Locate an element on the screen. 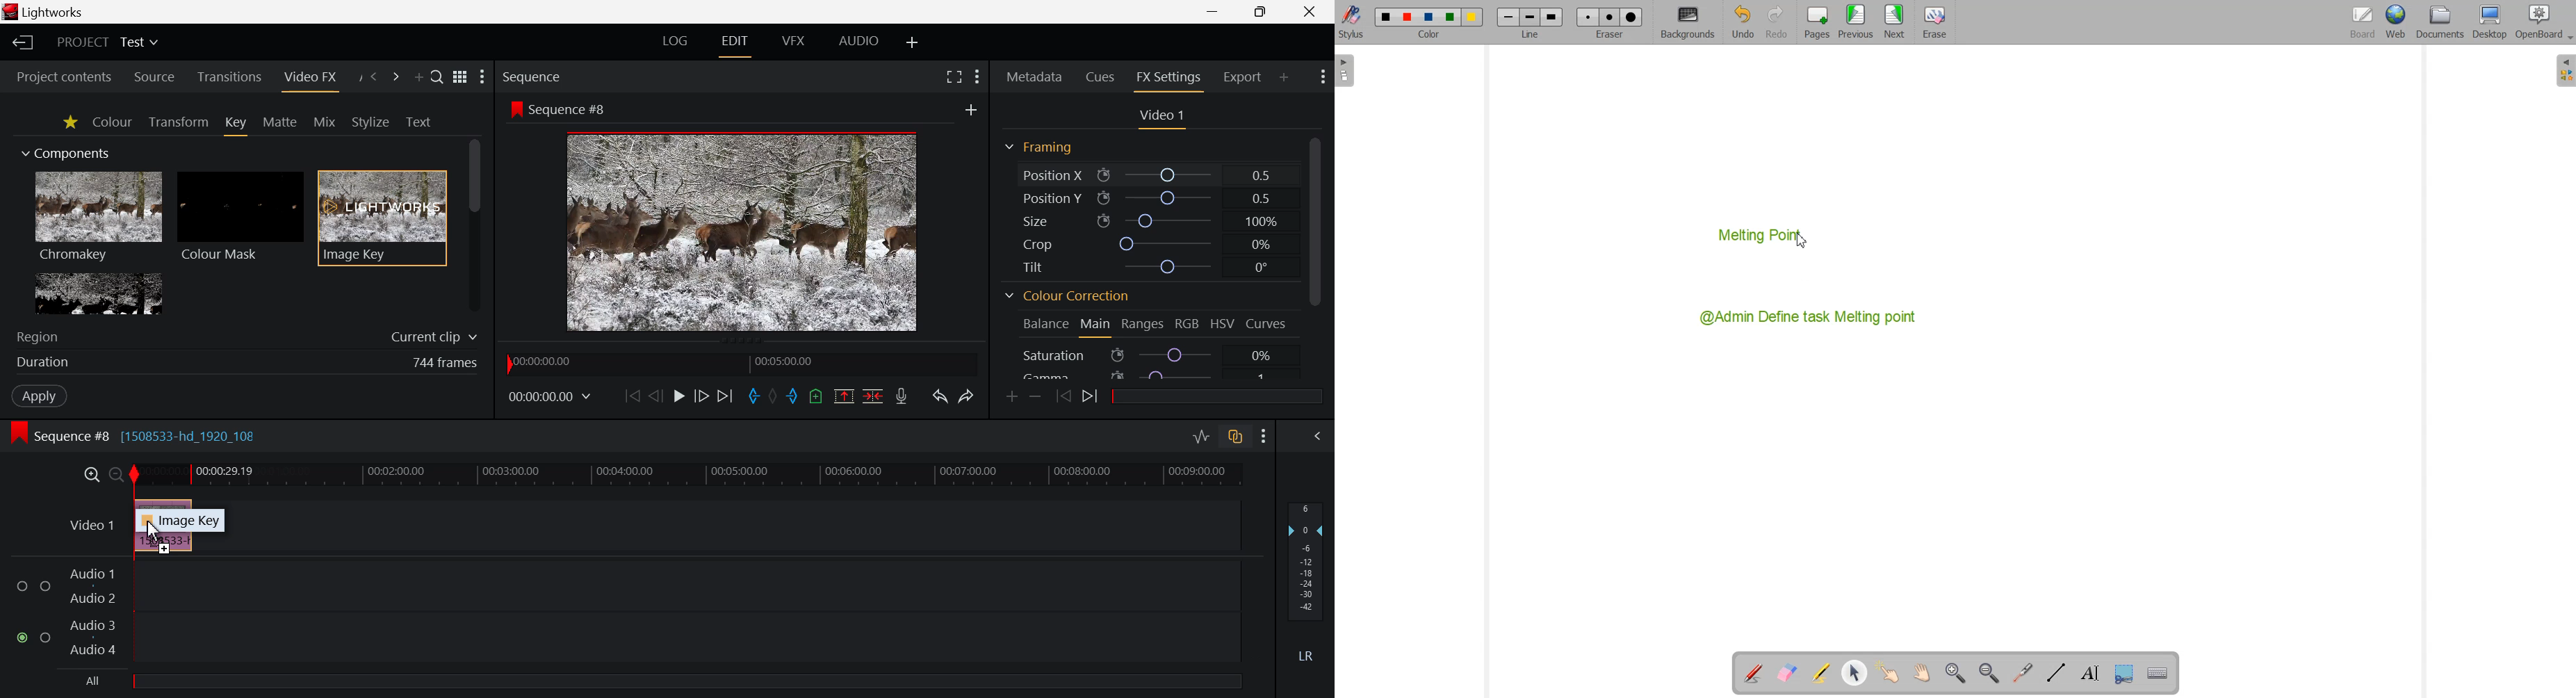  Scroll Bar is located at coordinates (475, 225).